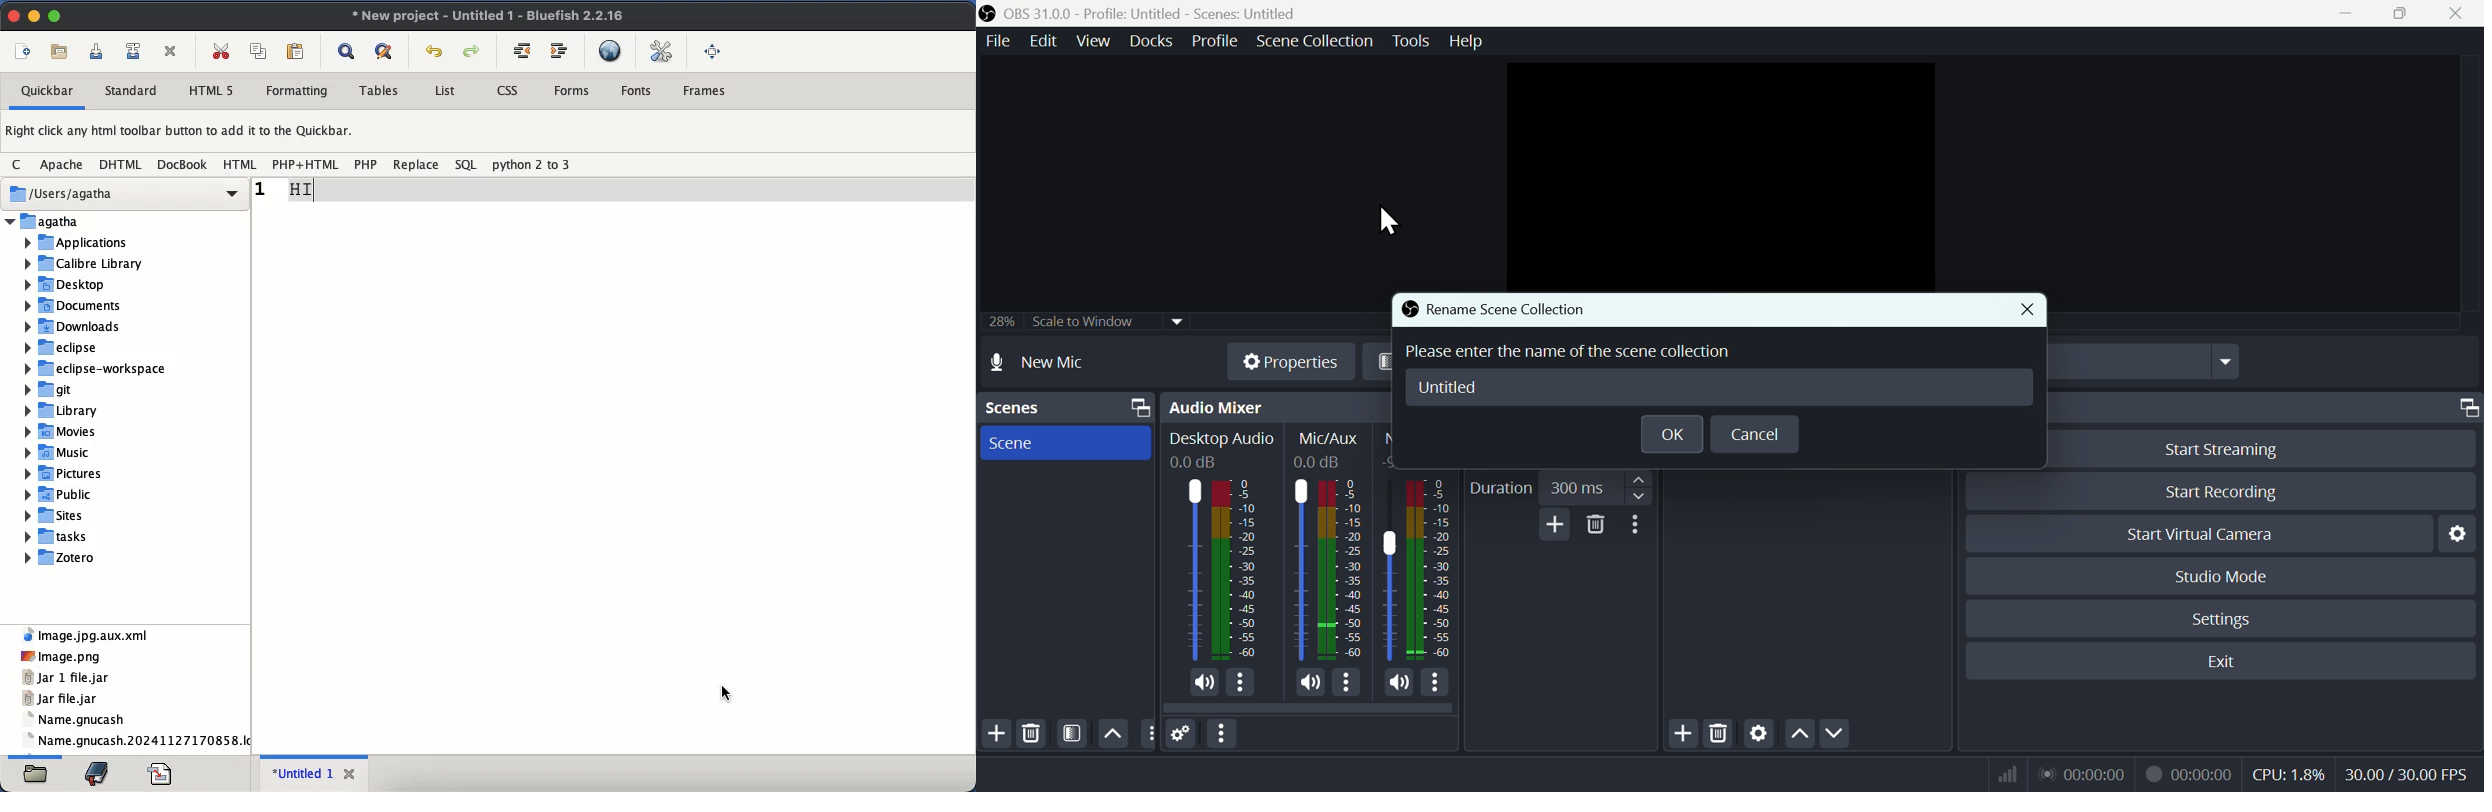  What do you see at coordinates (1173, 13) in the screenshot?
I see `OBS 31 .0 .0 profile: untitled scenes: untitled` at bounding box center [1173, 13].